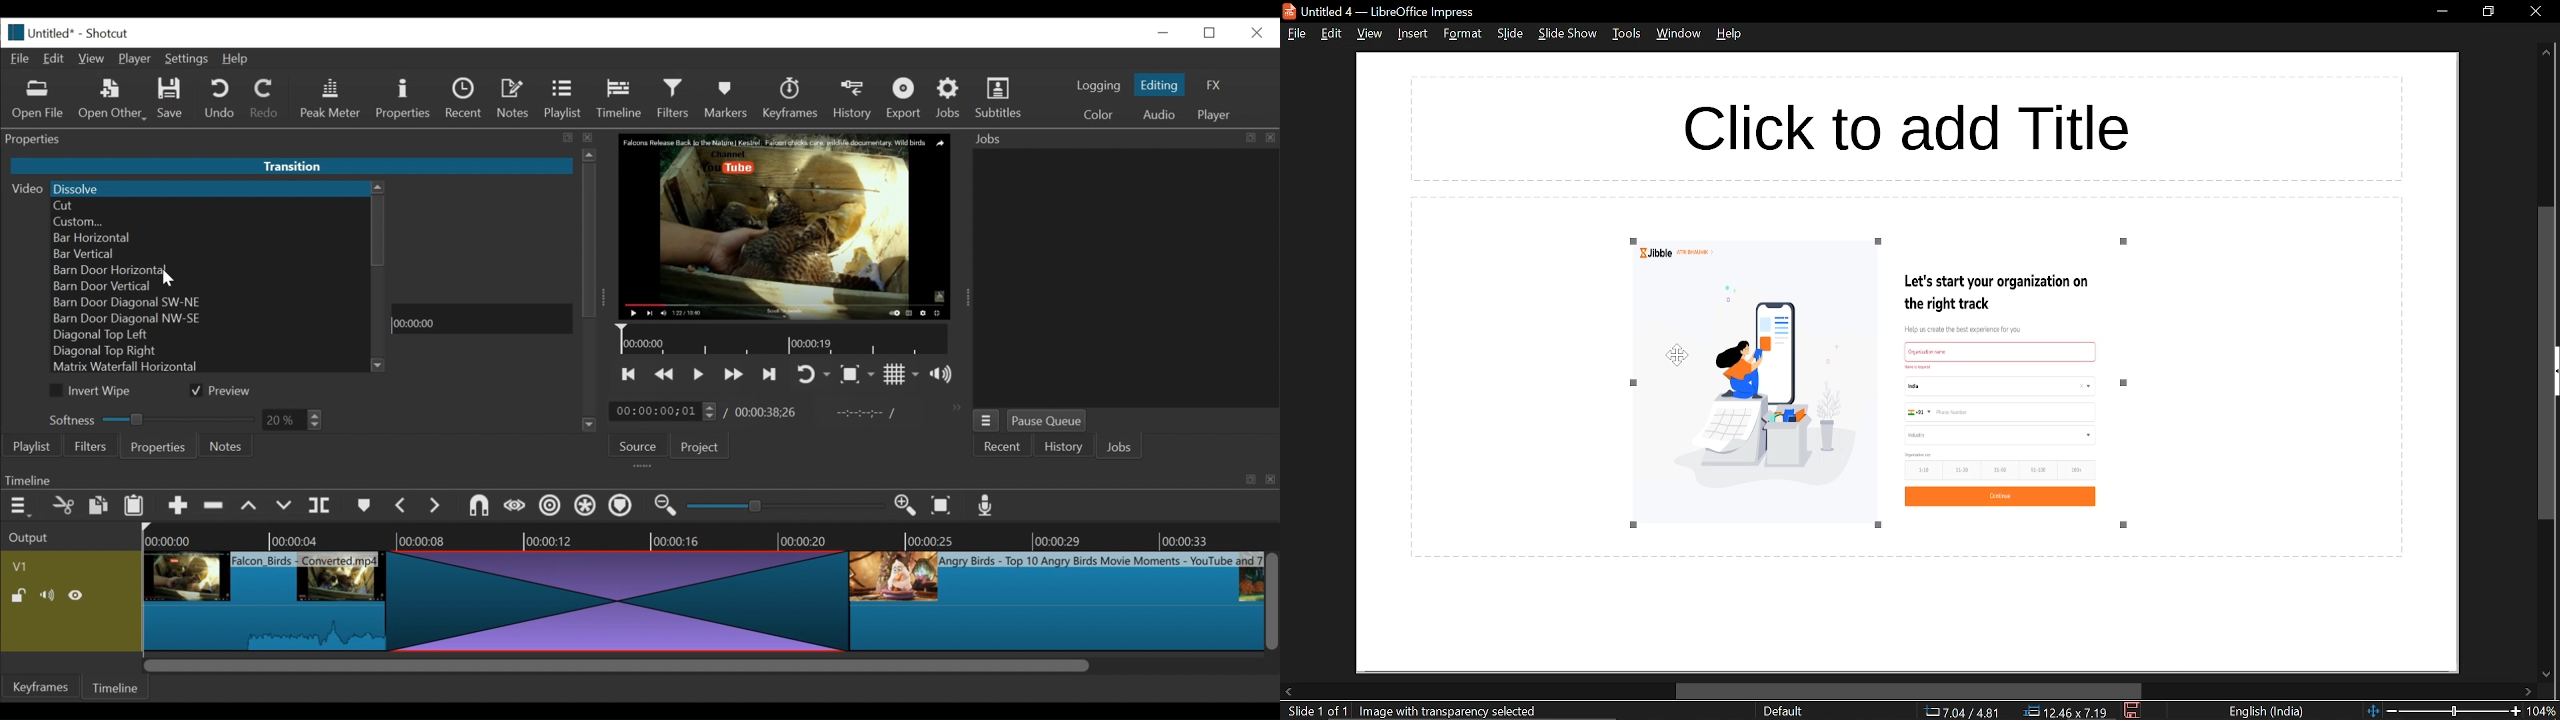 The image size is (2576, 728). Describe the element at coordinates (786, 340) in the screenshot. I see `Timeline` at that location.